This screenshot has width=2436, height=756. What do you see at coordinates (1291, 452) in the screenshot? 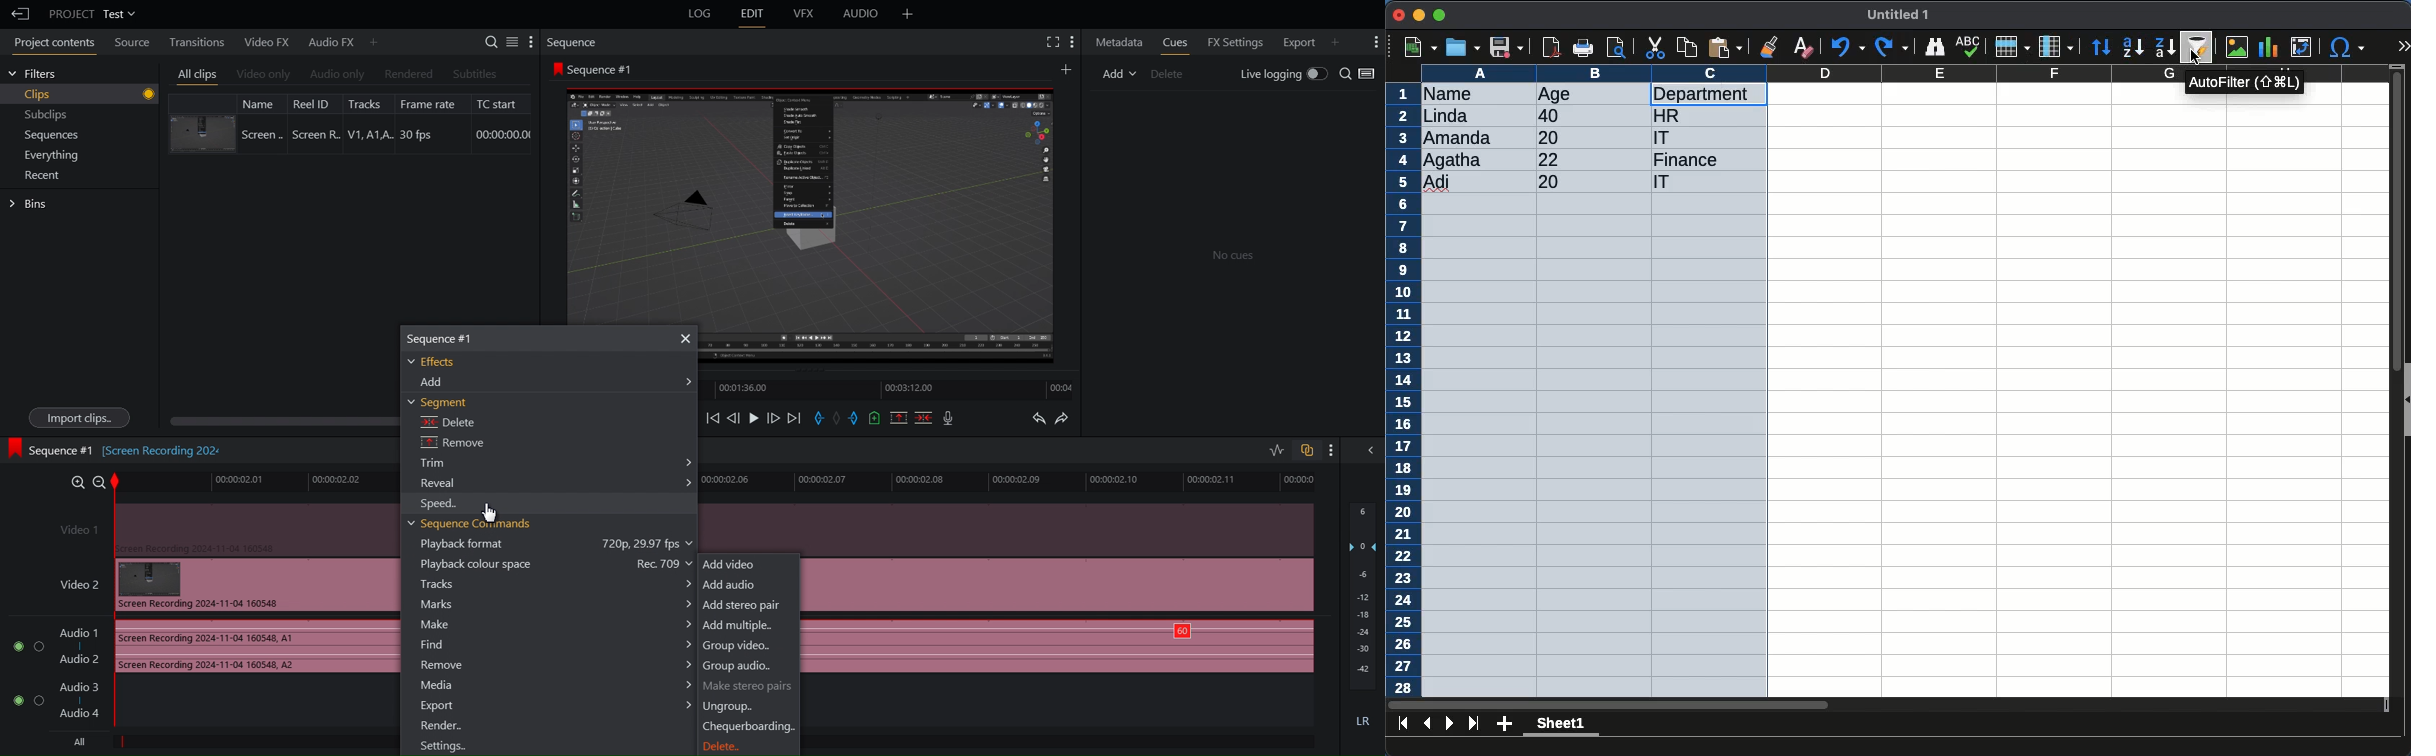
I see `Toggles` at bounding box center [1291, 452].